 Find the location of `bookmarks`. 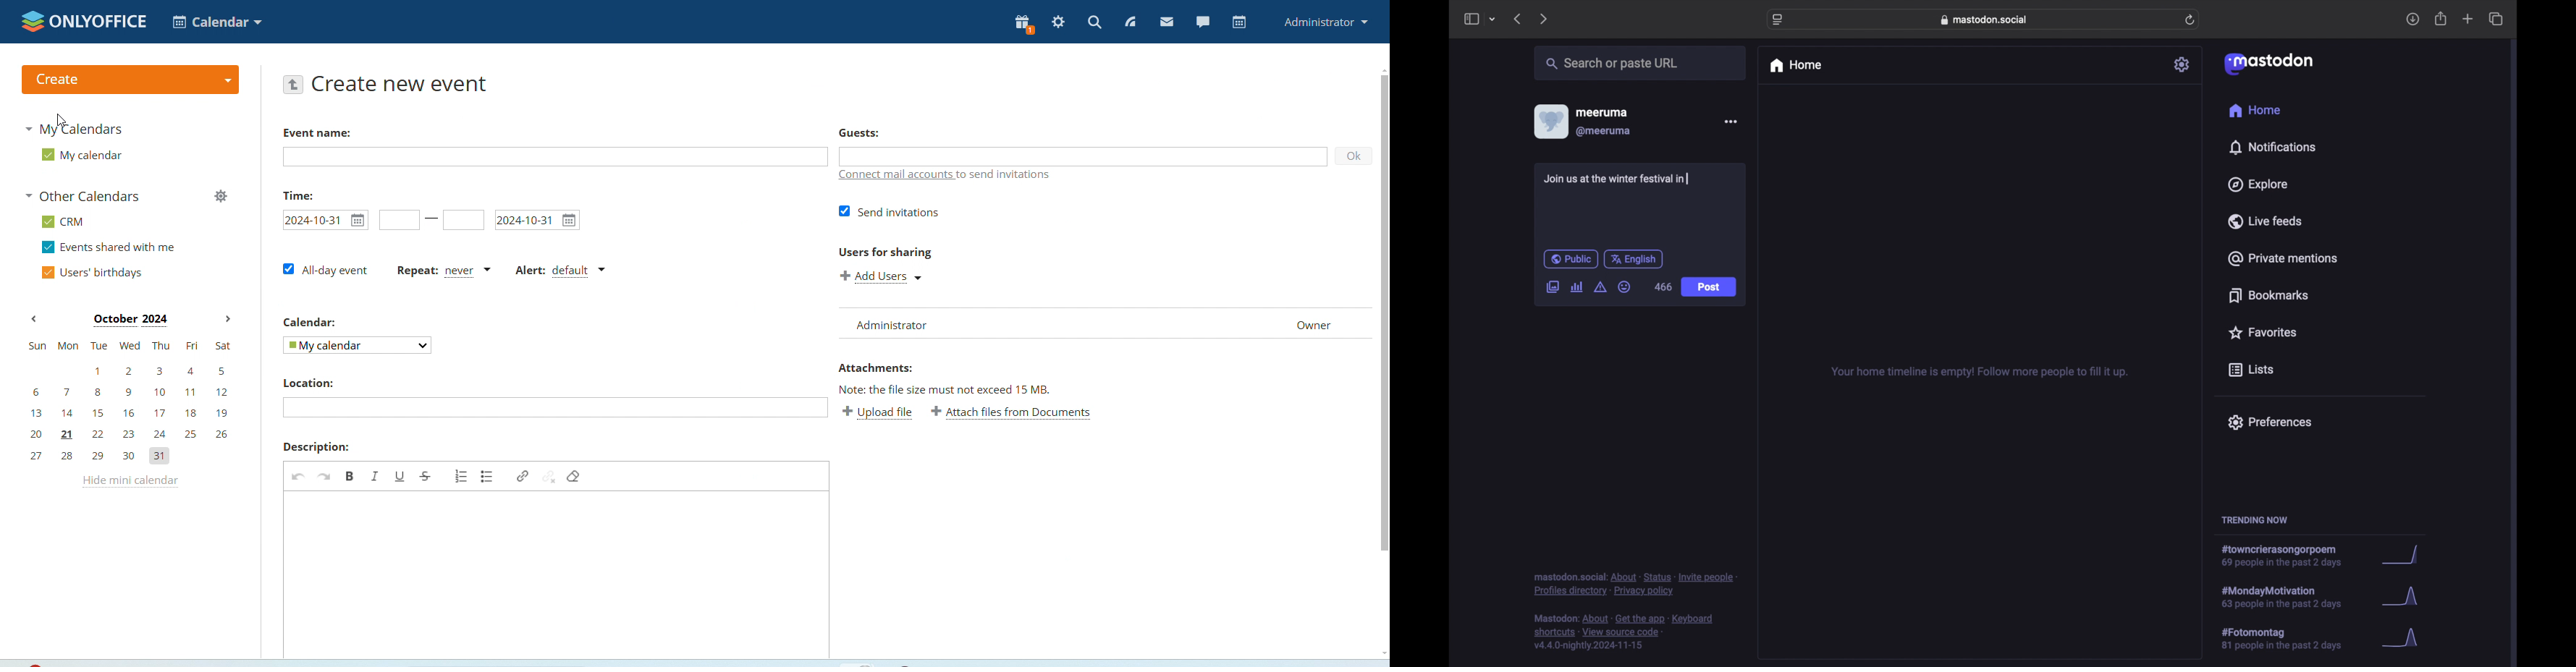

bookmarks is located at coordinates (2268, 295).